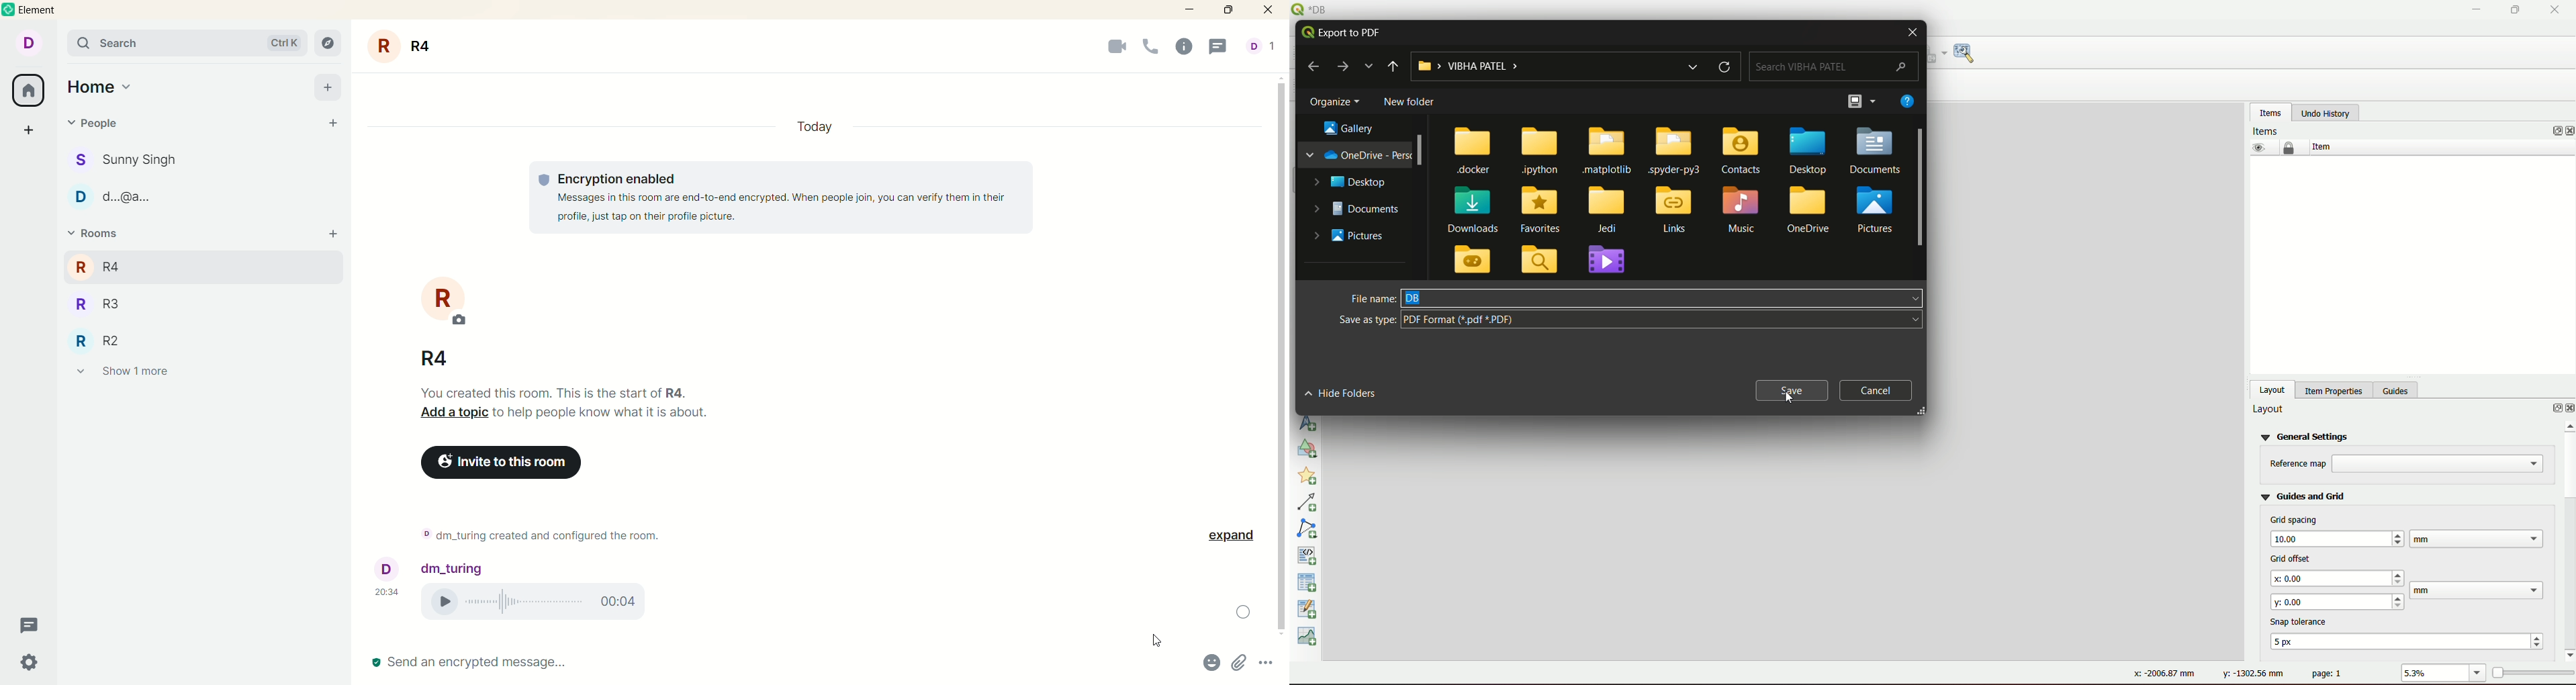 The height and width of the screenshot is (700, 2576). I want to click on maximize, so click(2511, 10).